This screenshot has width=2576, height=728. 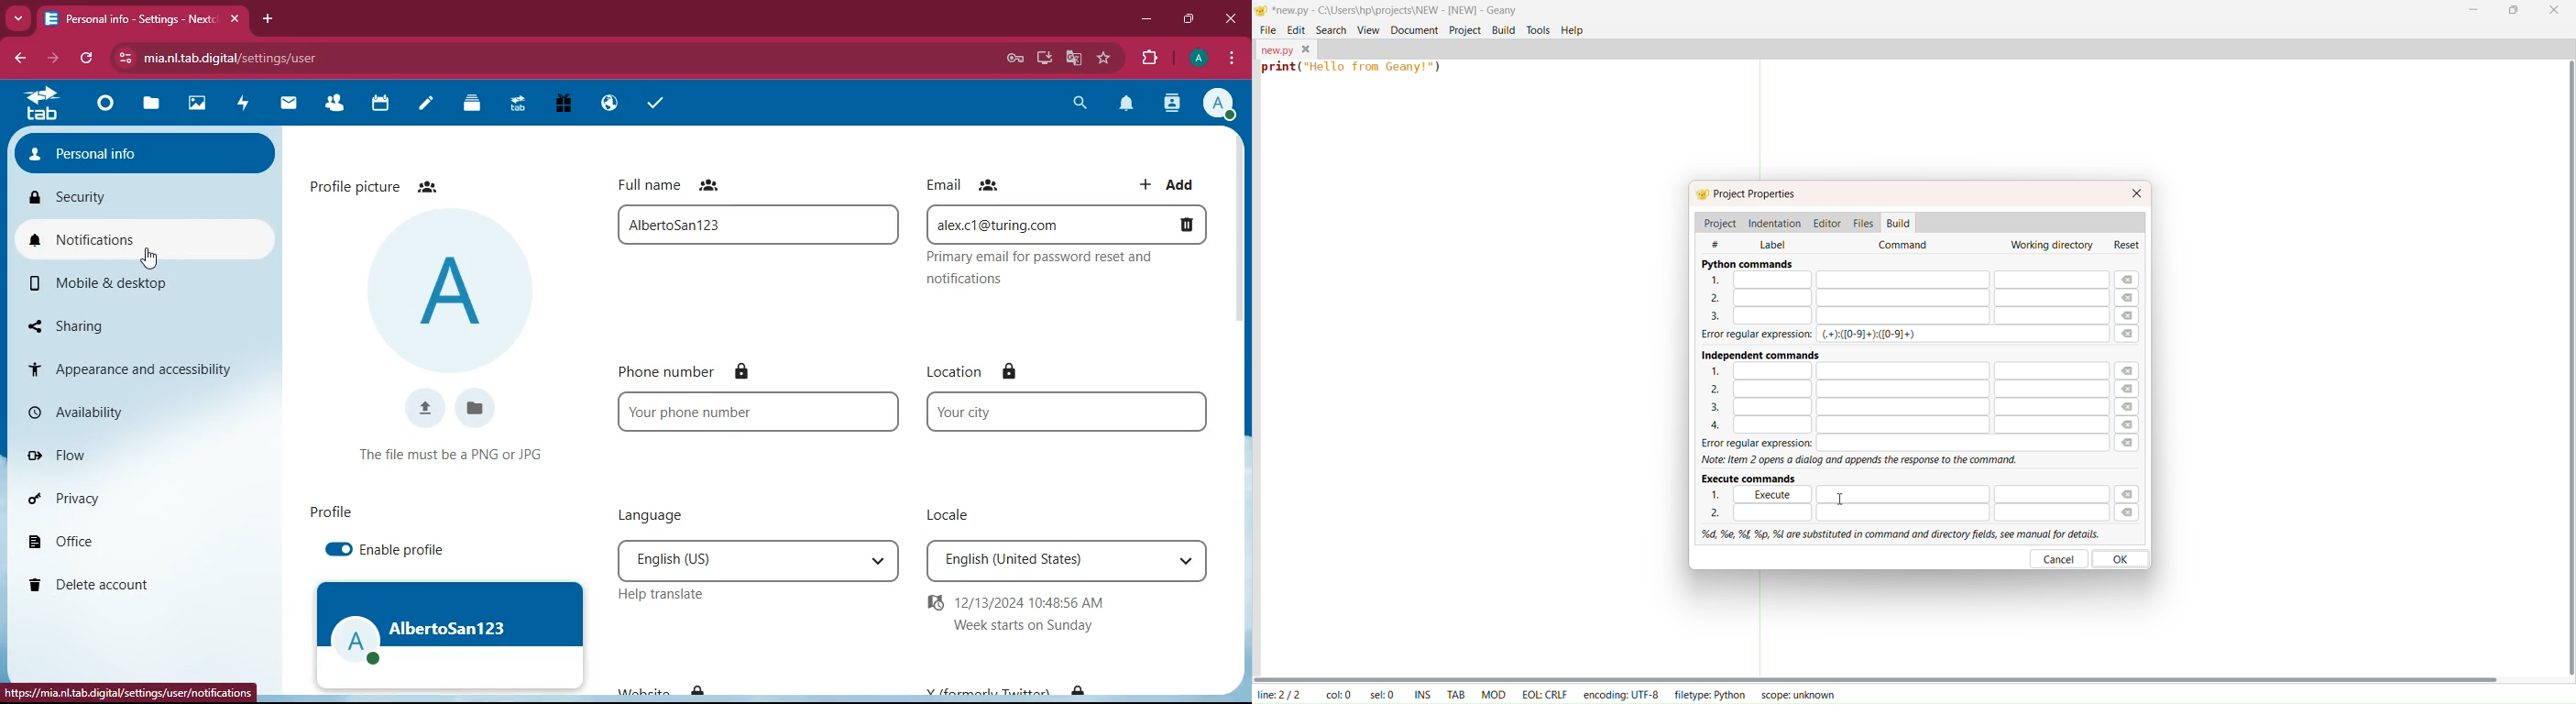 I want to click on ok, so click(x=2124, y=558).